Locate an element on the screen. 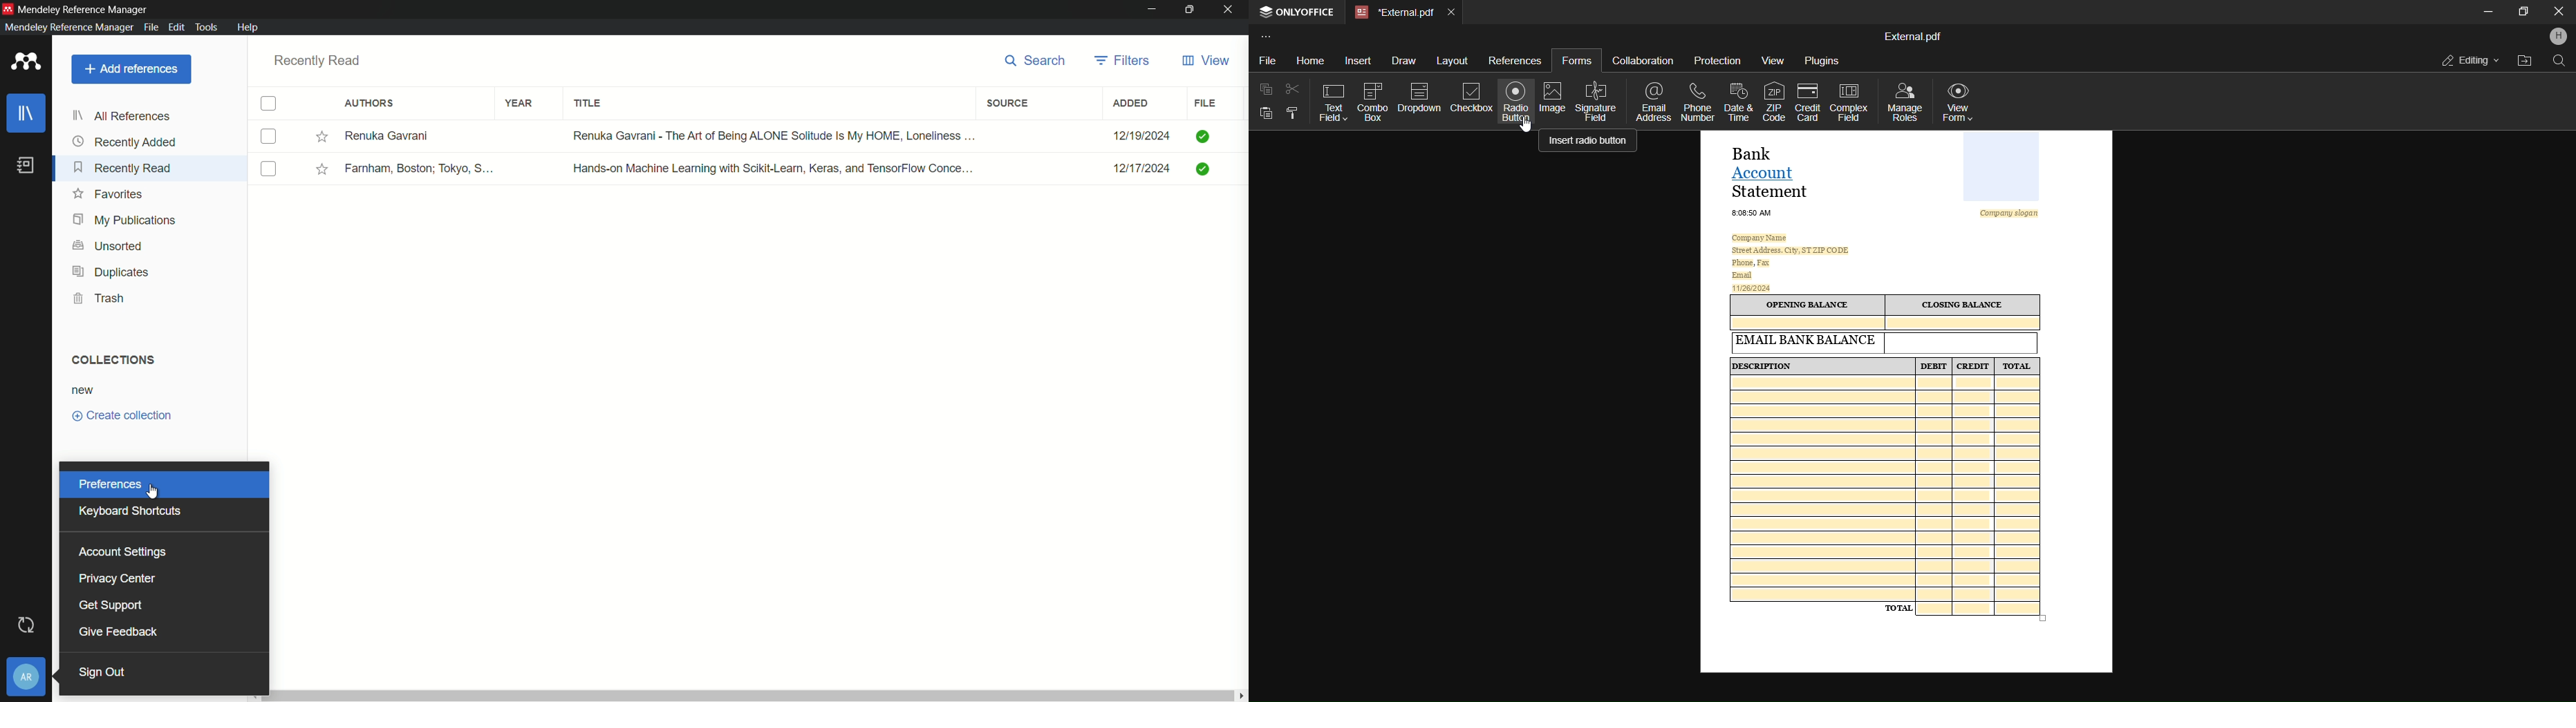  new is located at coordinates (85, 389).